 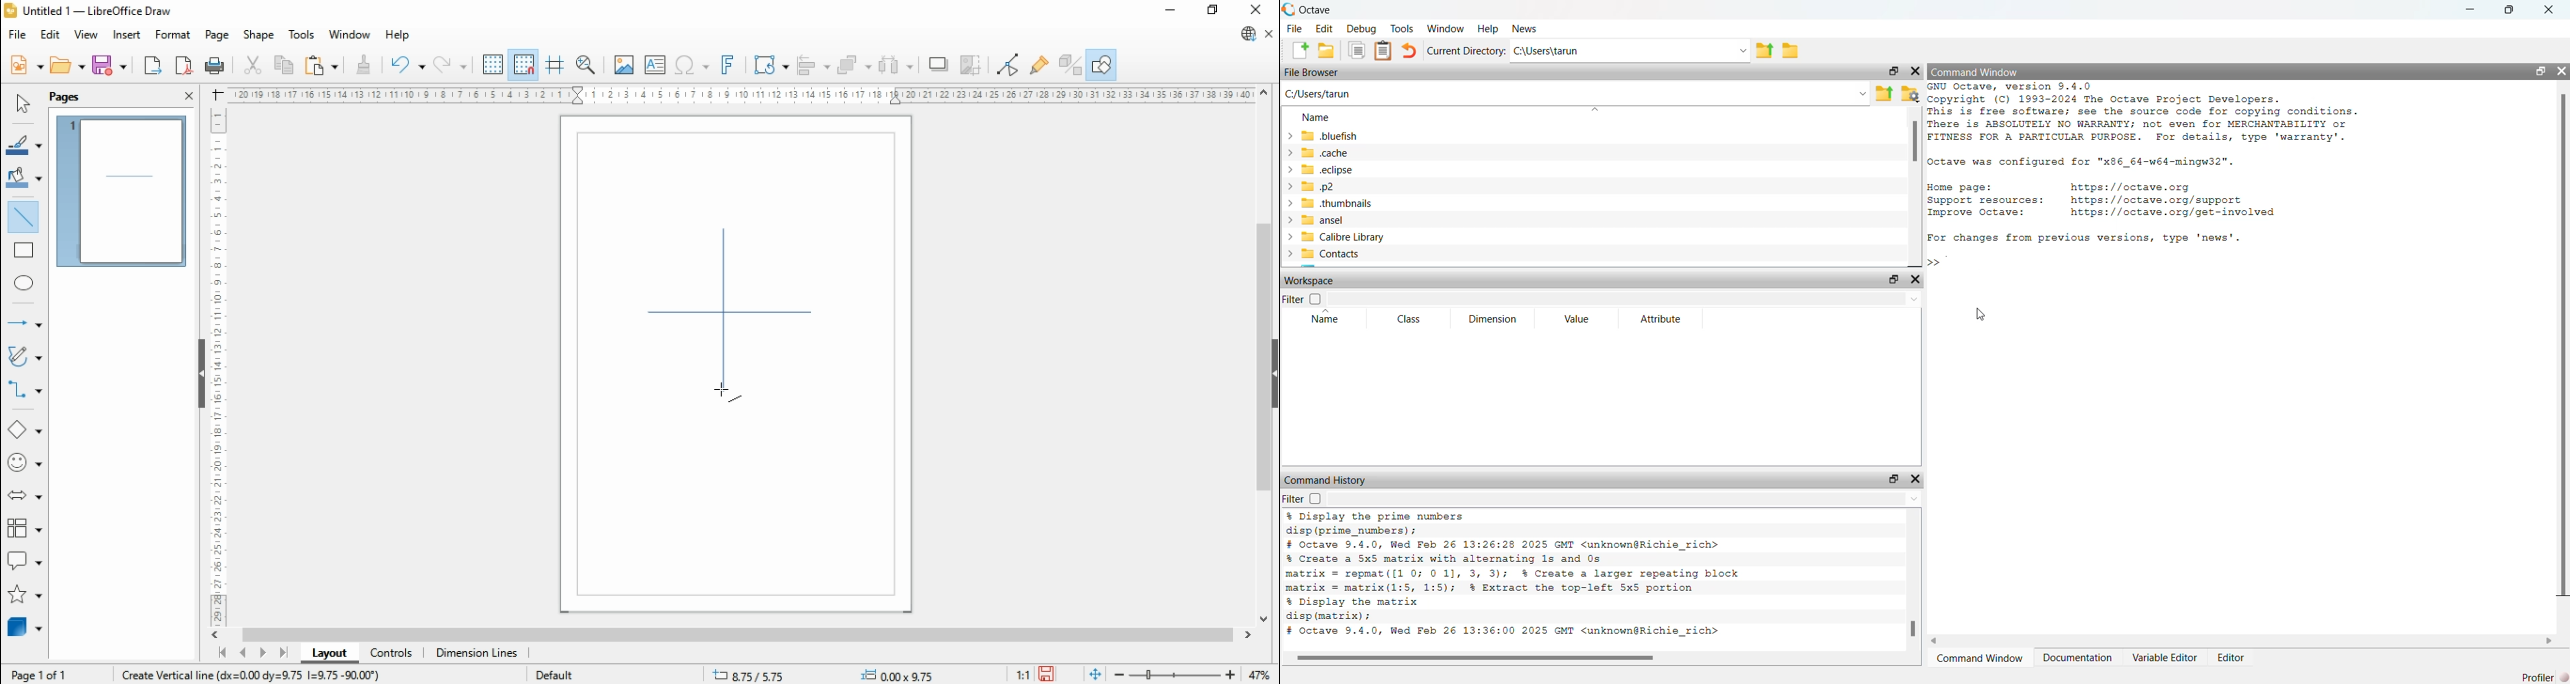 What do you see at coordinates (1578, 321) in the screenshot?
I see `value` at bounding box center [1578, 321].